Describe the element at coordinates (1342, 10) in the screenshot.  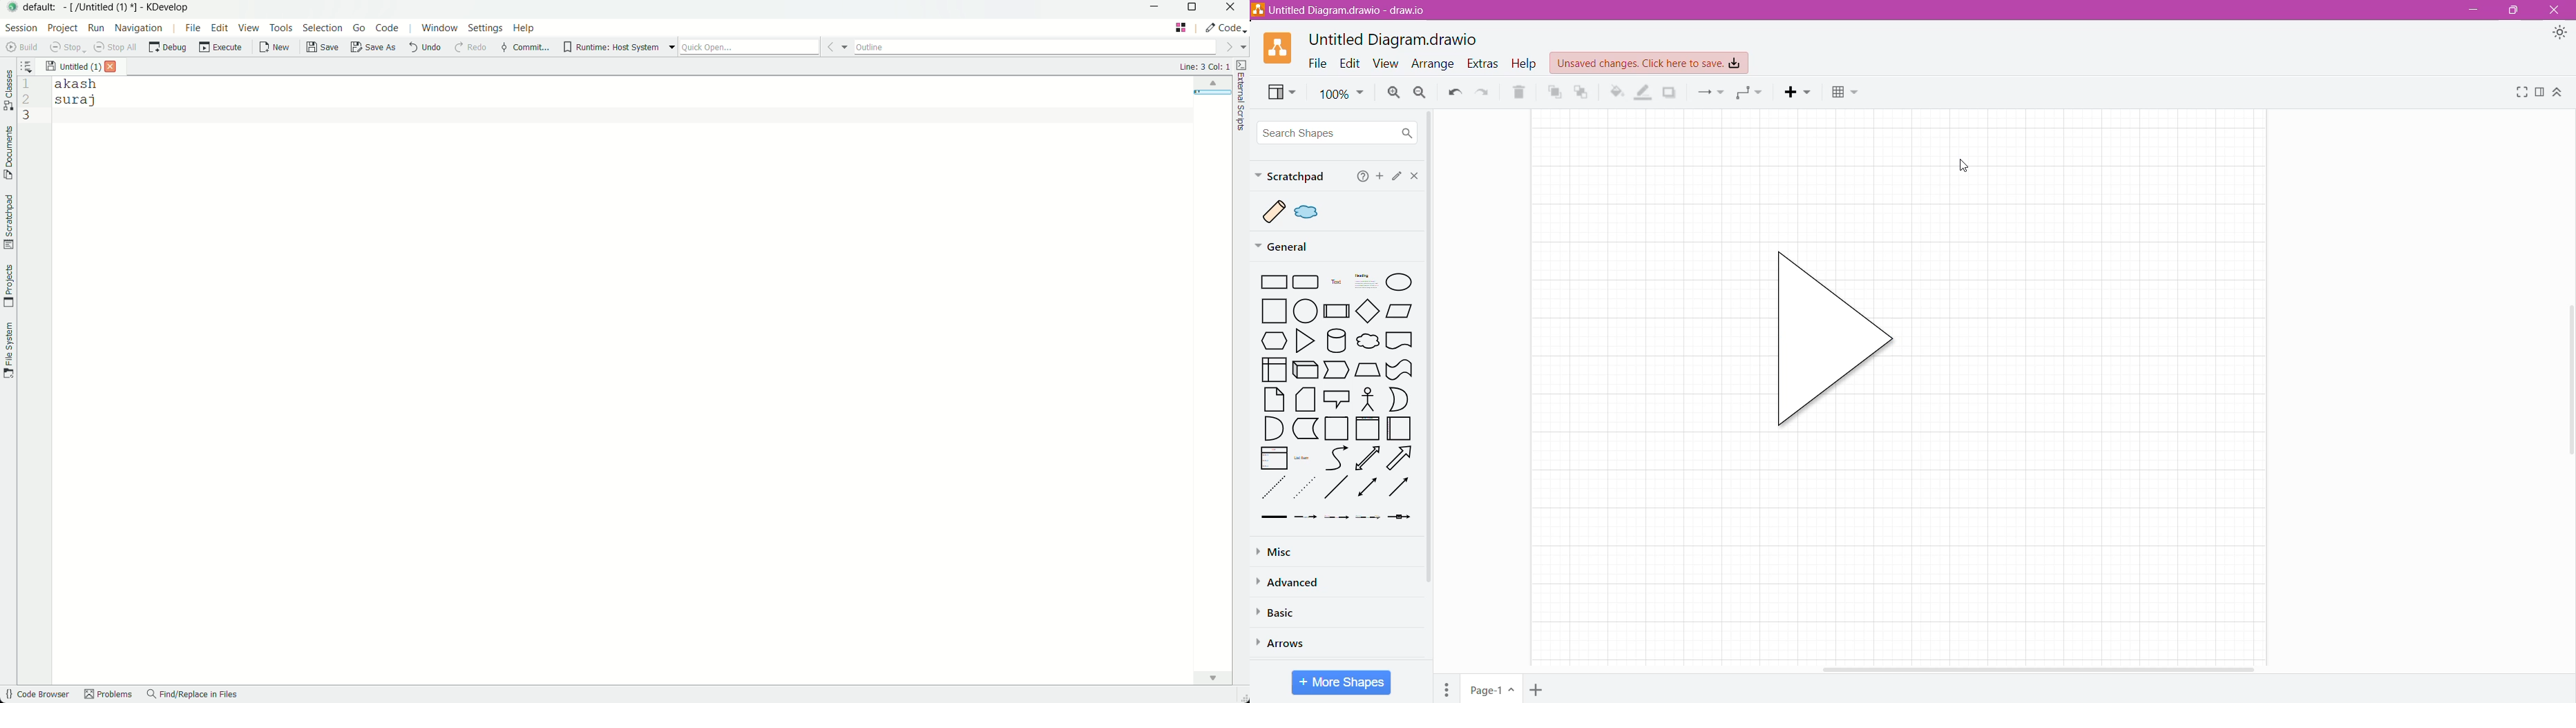
I see `Untitled Diagram.draw.io - draw.io` at that location.